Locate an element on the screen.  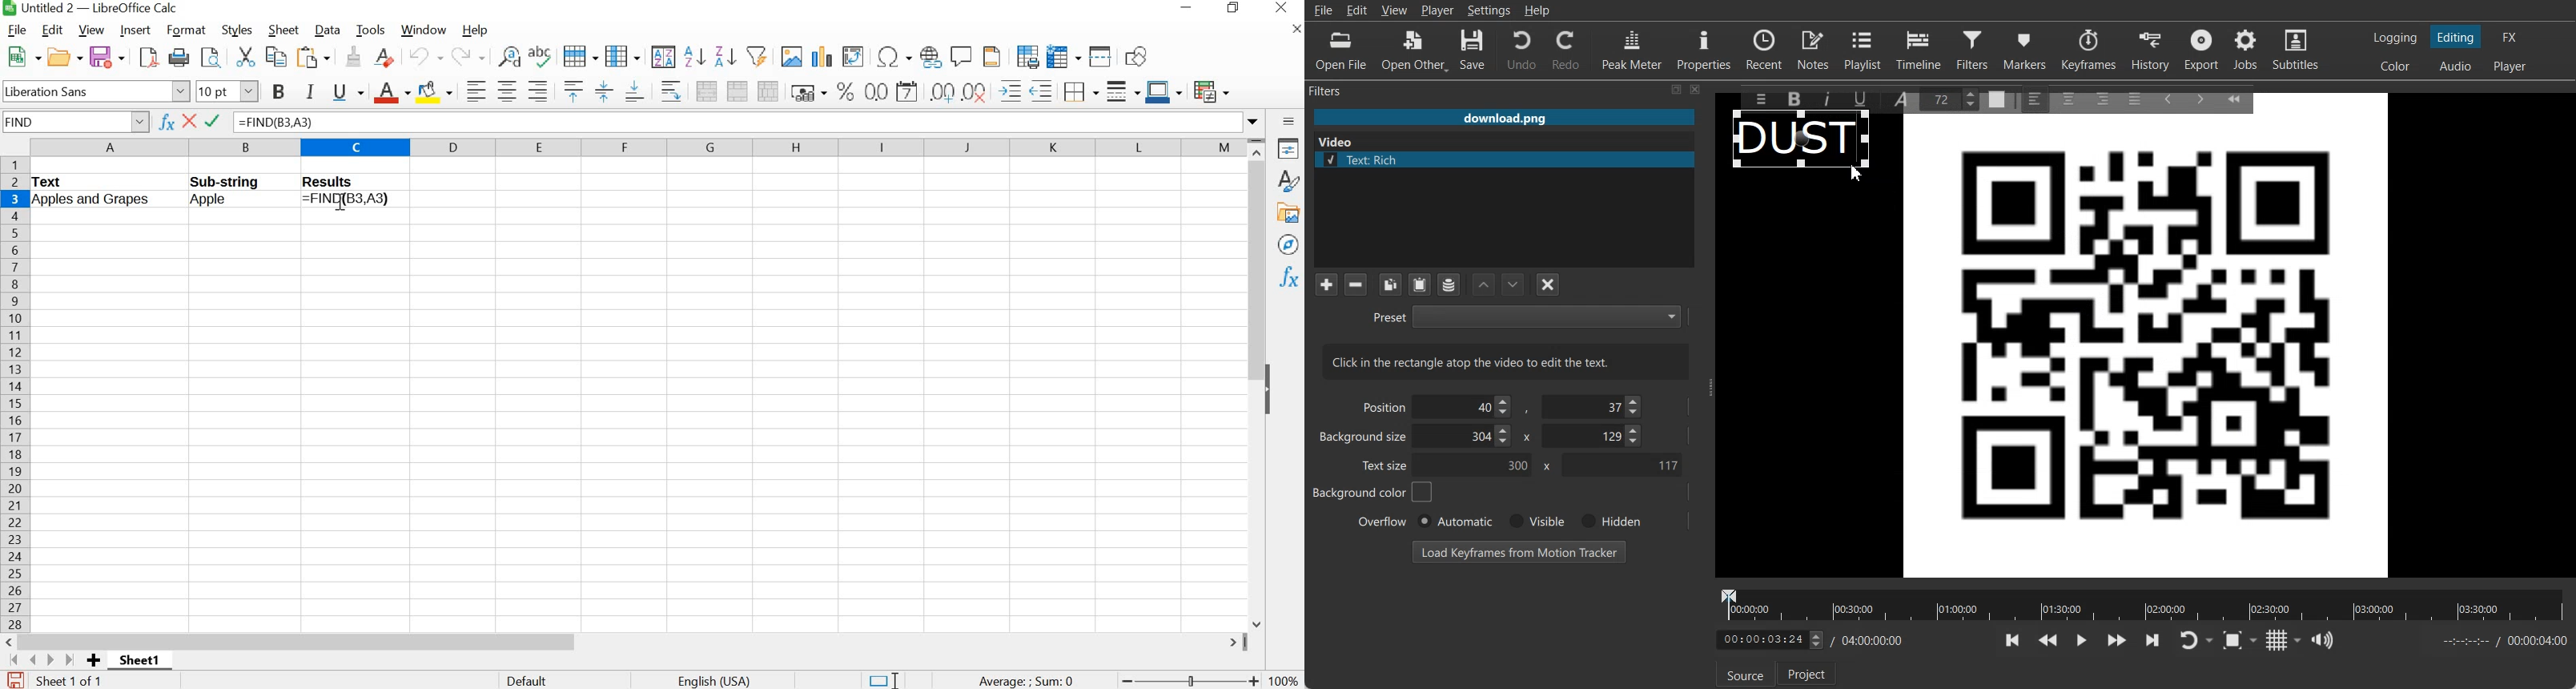
remove decimal place is located at coordinates (942, 91).